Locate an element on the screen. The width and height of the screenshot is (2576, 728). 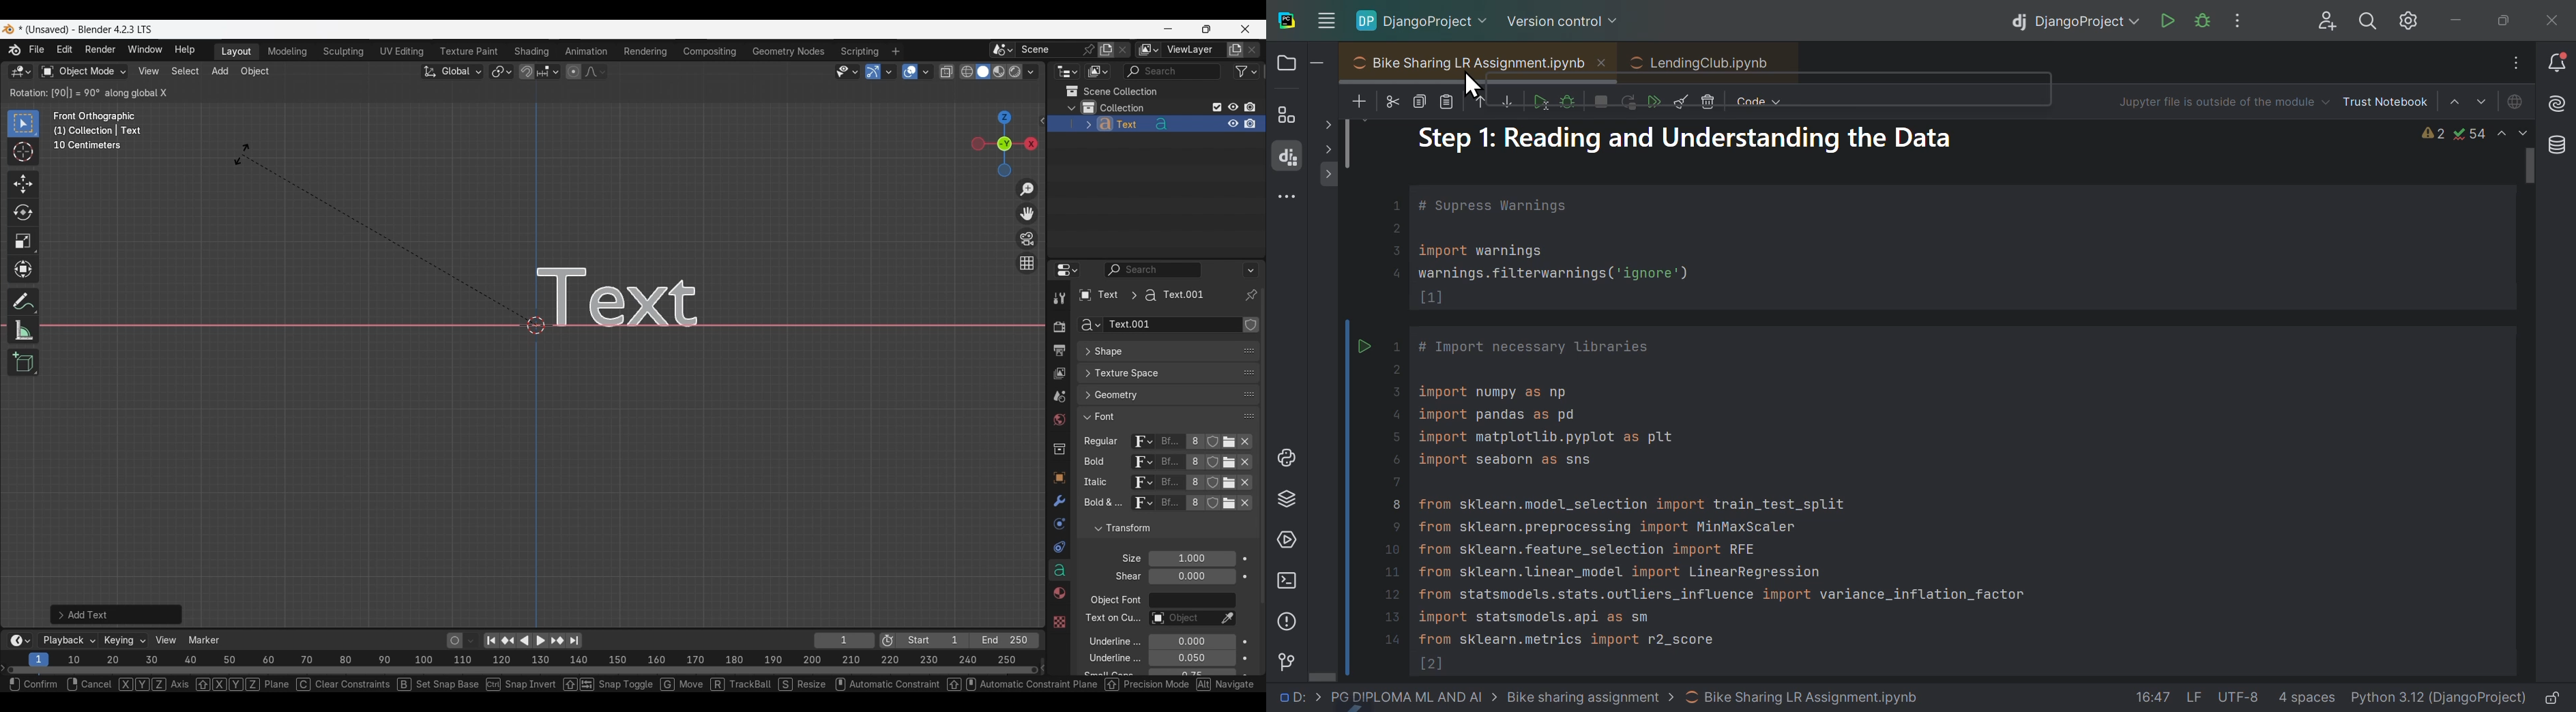
Physics is located at coordinates (1058, 524).